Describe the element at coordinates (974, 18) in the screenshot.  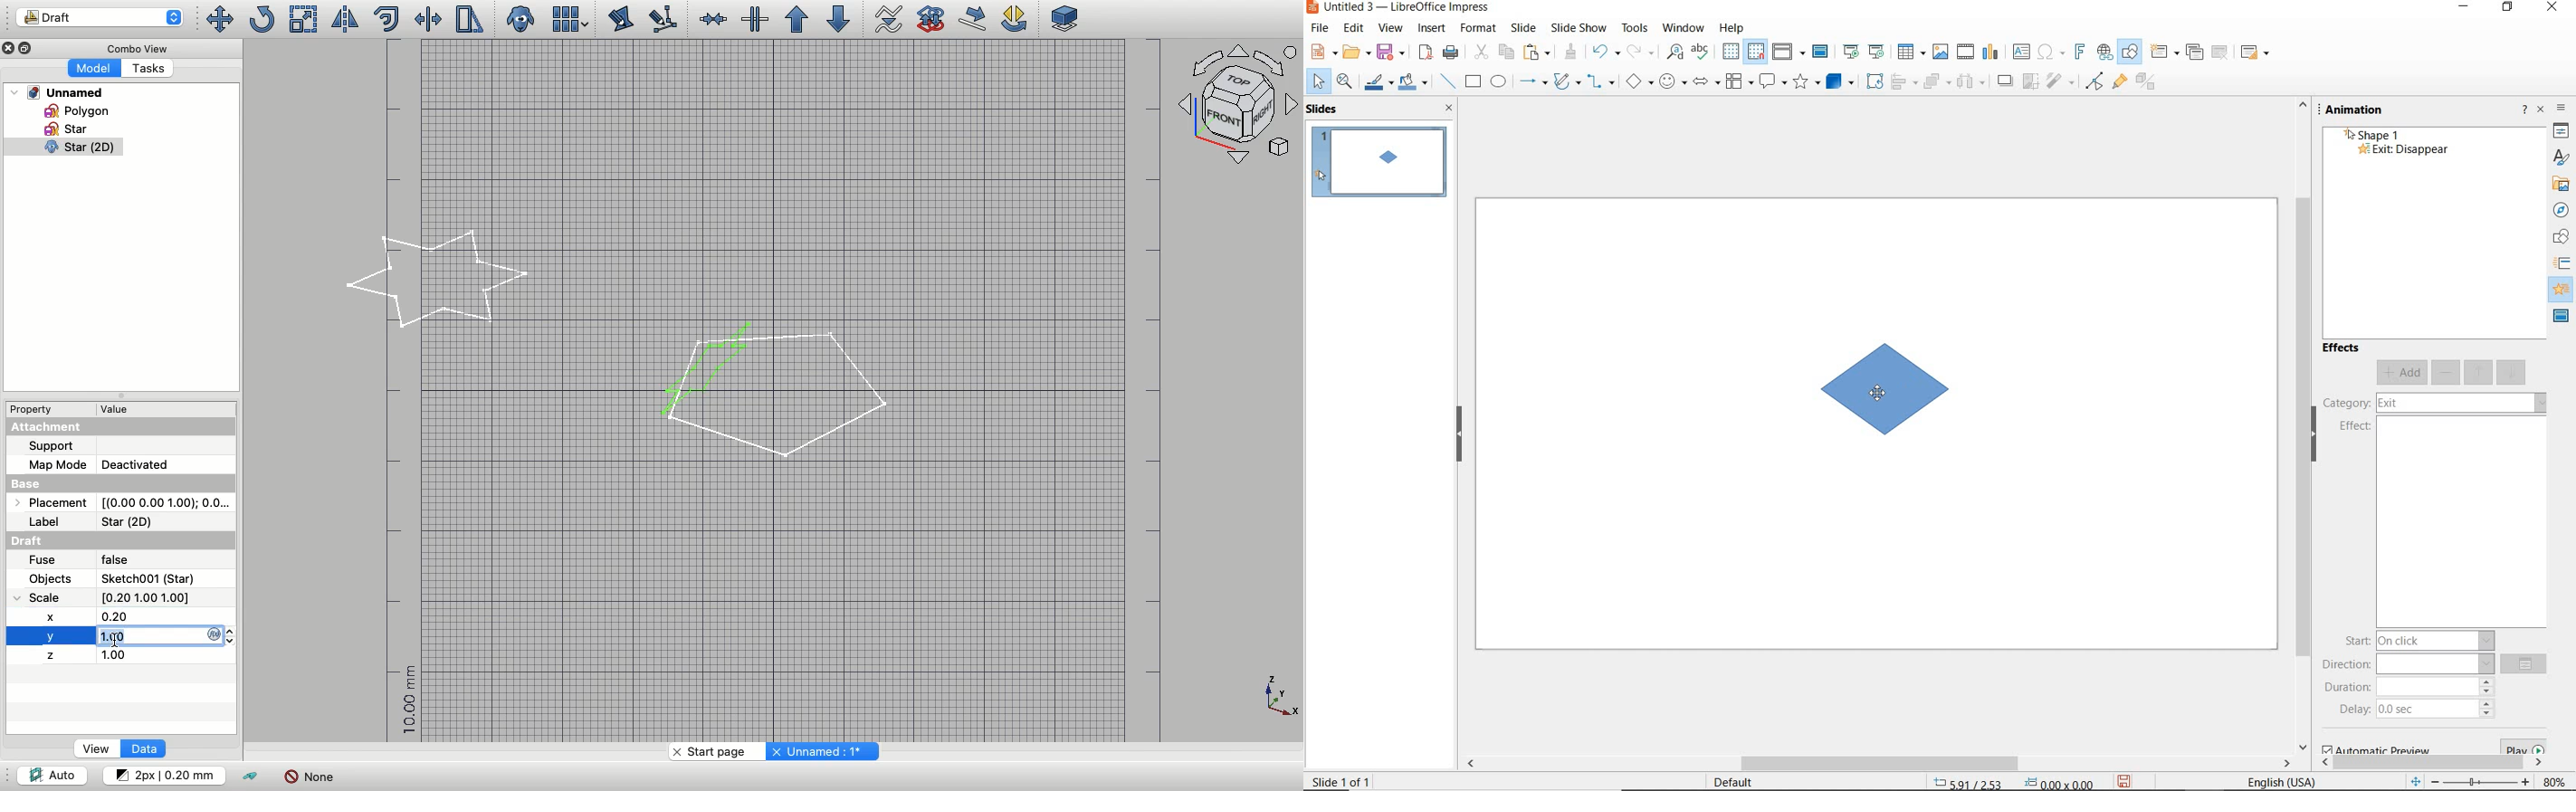
I see `Draft move` at that location.